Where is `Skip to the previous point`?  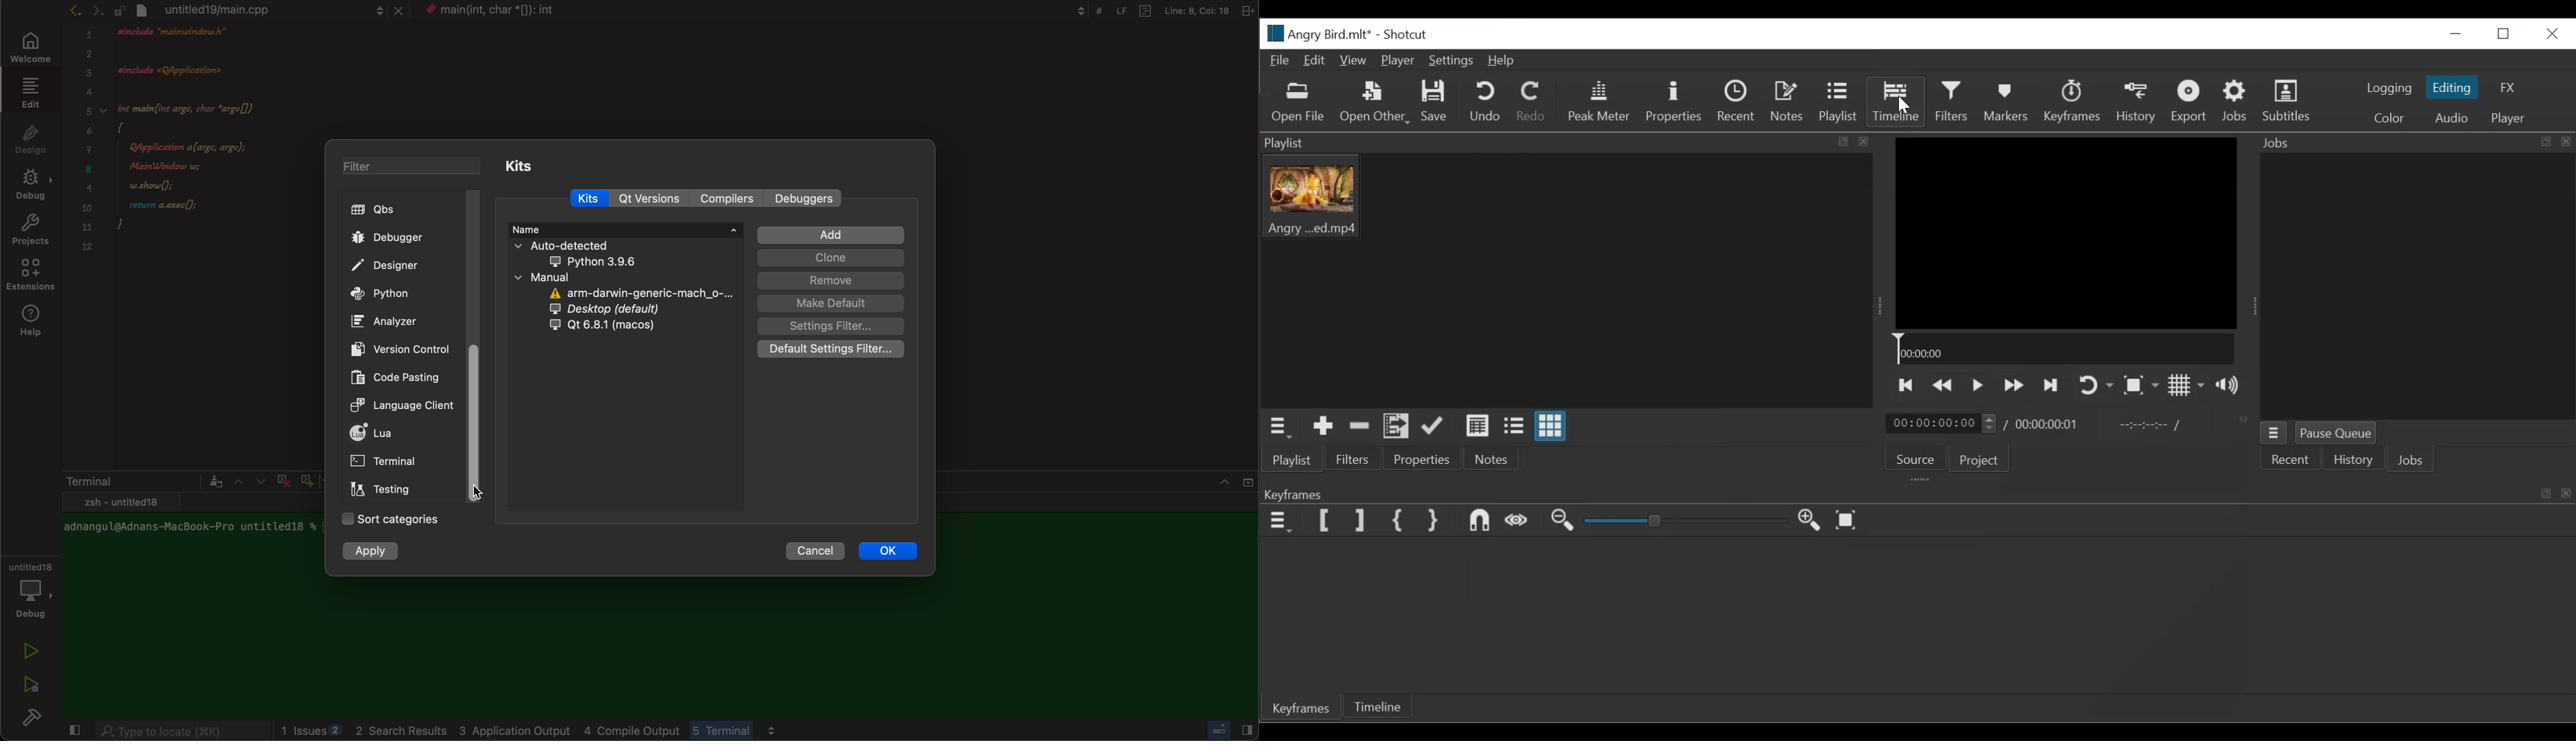 Skip to the previous point is located at coordinates (1906, 384).